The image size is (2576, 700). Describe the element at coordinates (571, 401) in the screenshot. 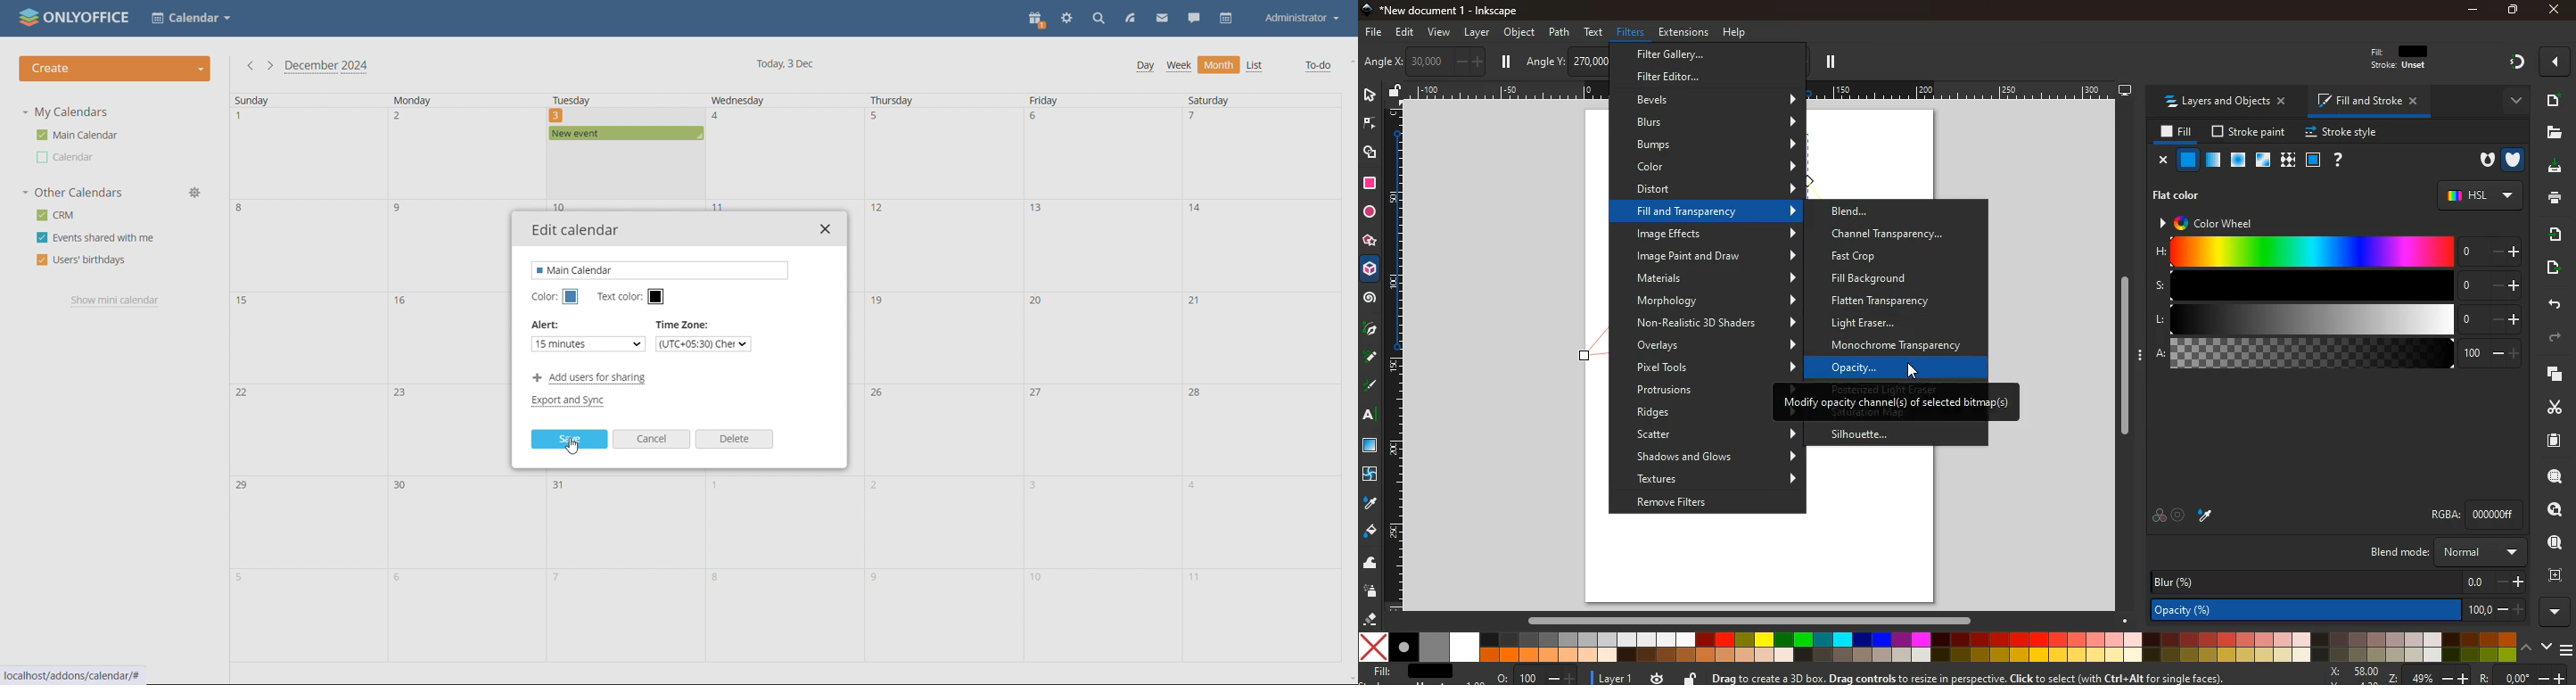

I see `currently set color` at that location.